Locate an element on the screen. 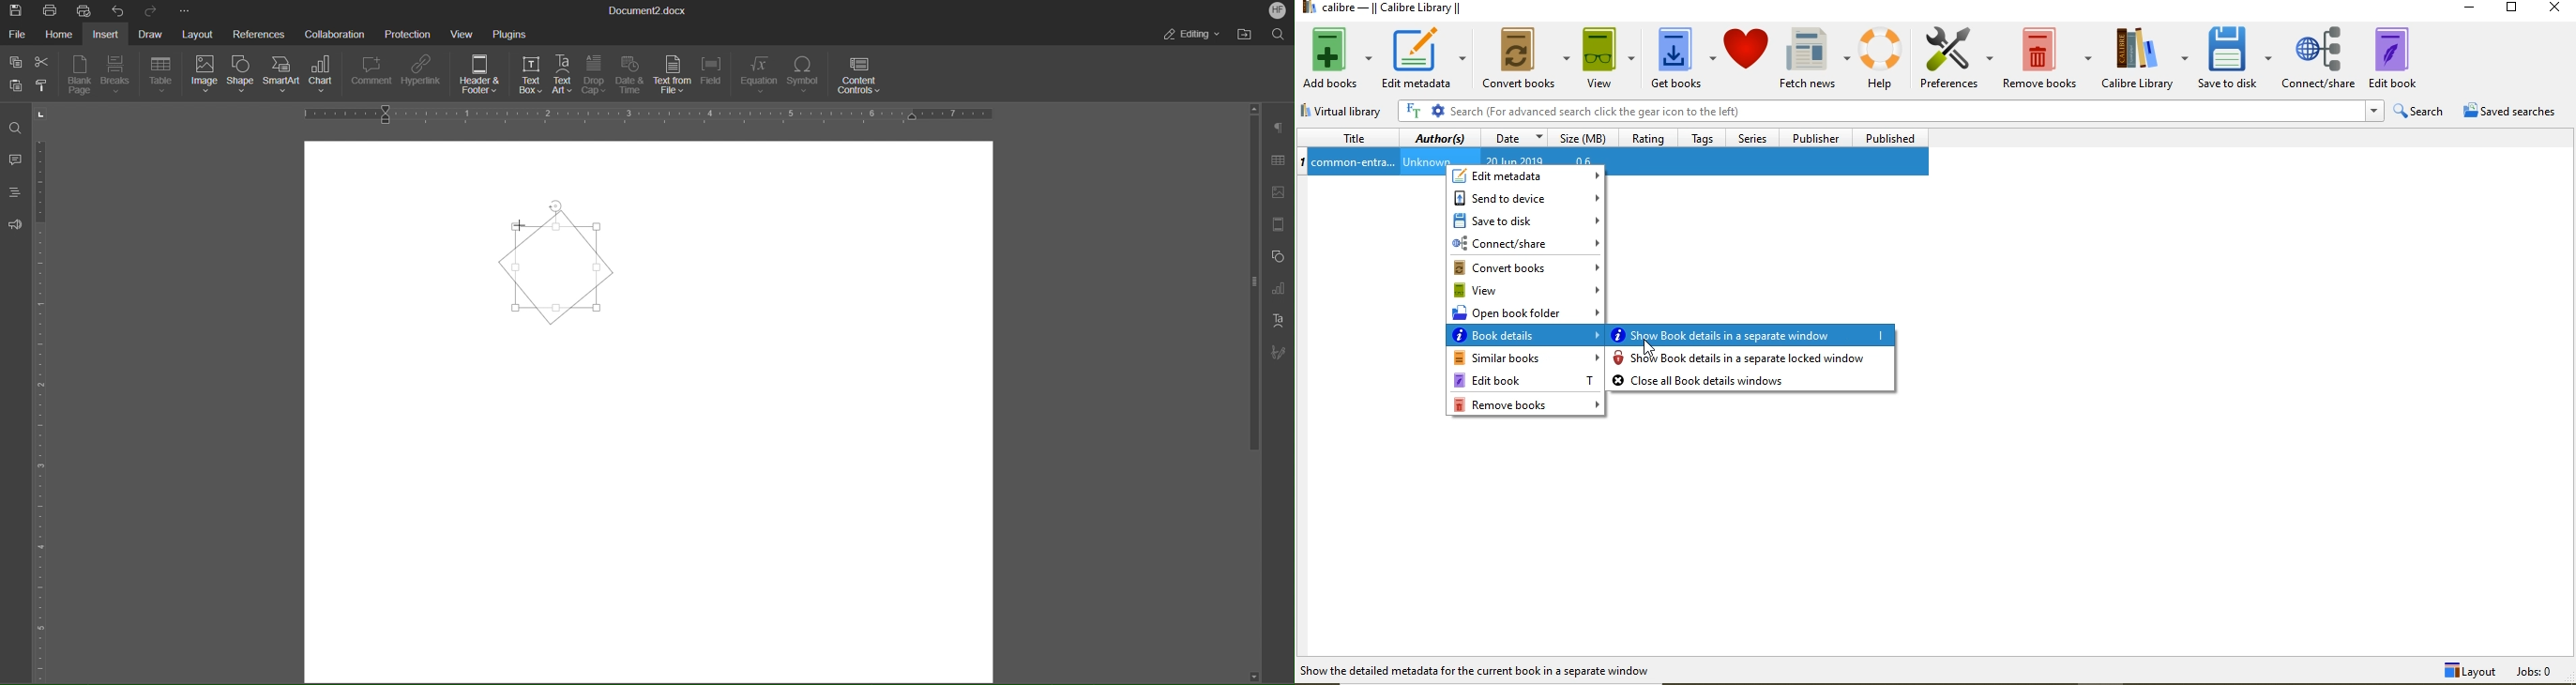 This screenshot has width=2576, height=700. publisher is located at coordinates (1813, 138).